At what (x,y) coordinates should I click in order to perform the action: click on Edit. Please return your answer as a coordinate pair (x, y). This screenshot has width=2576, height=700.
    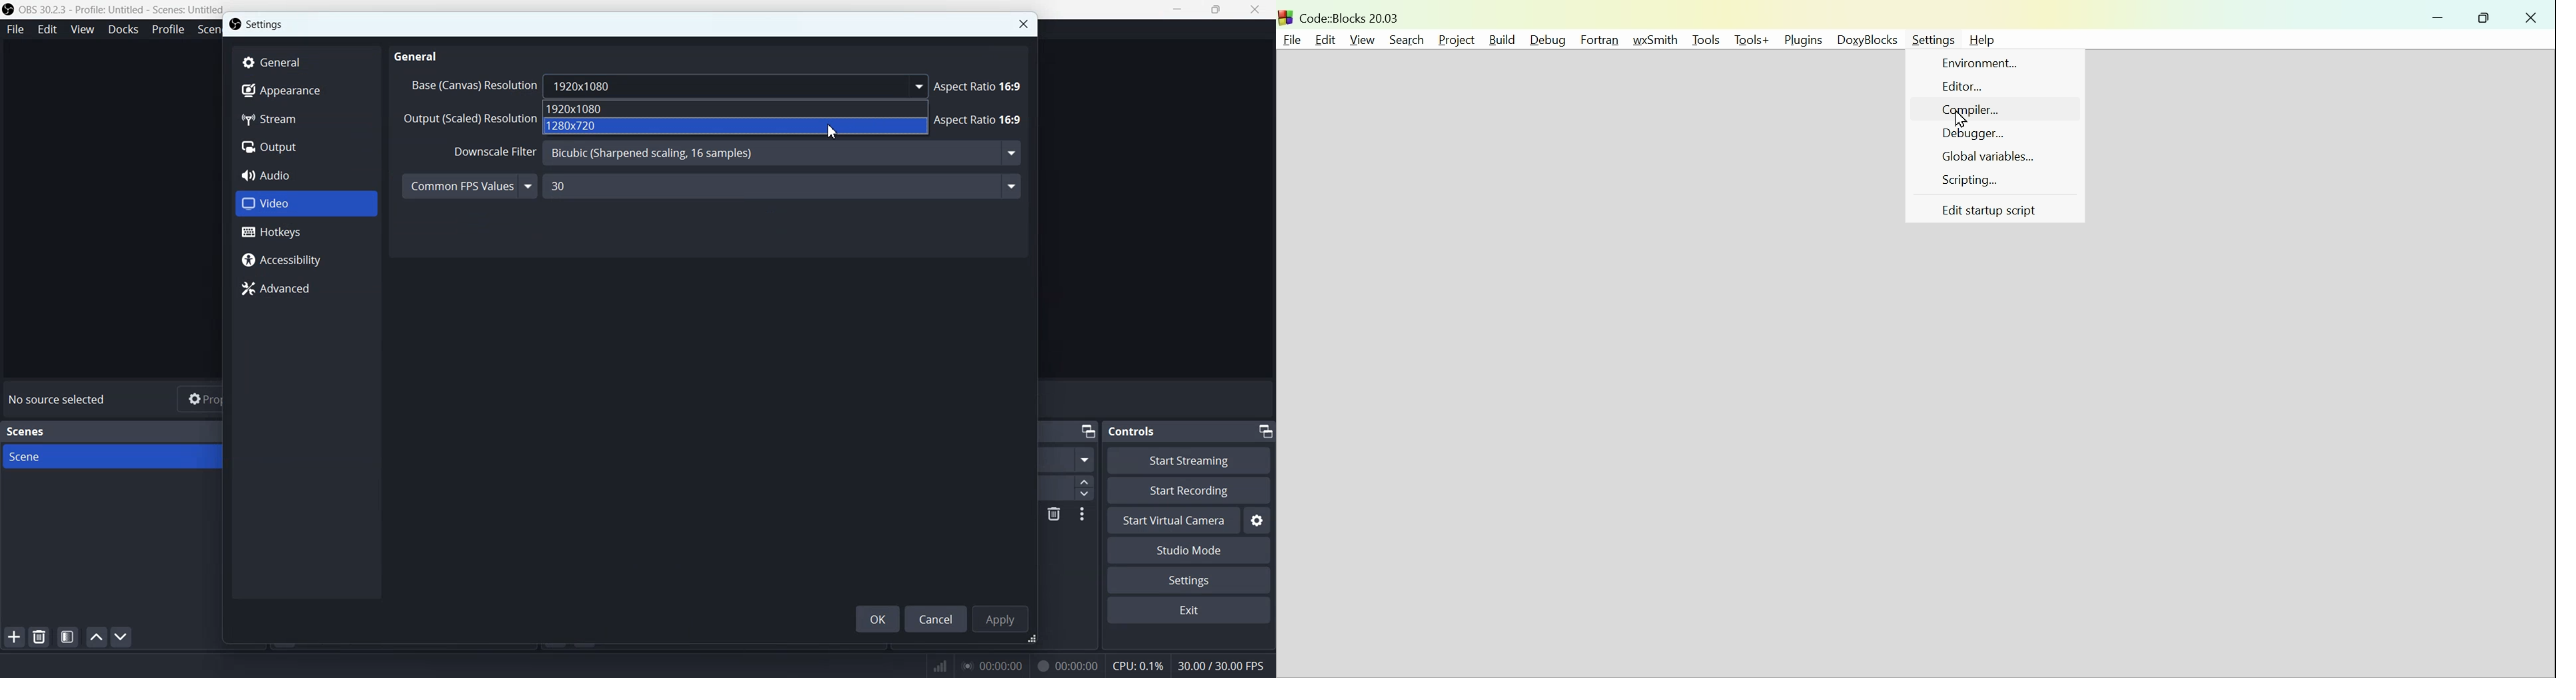
    Looking at the image, I should click on (1322, 38).